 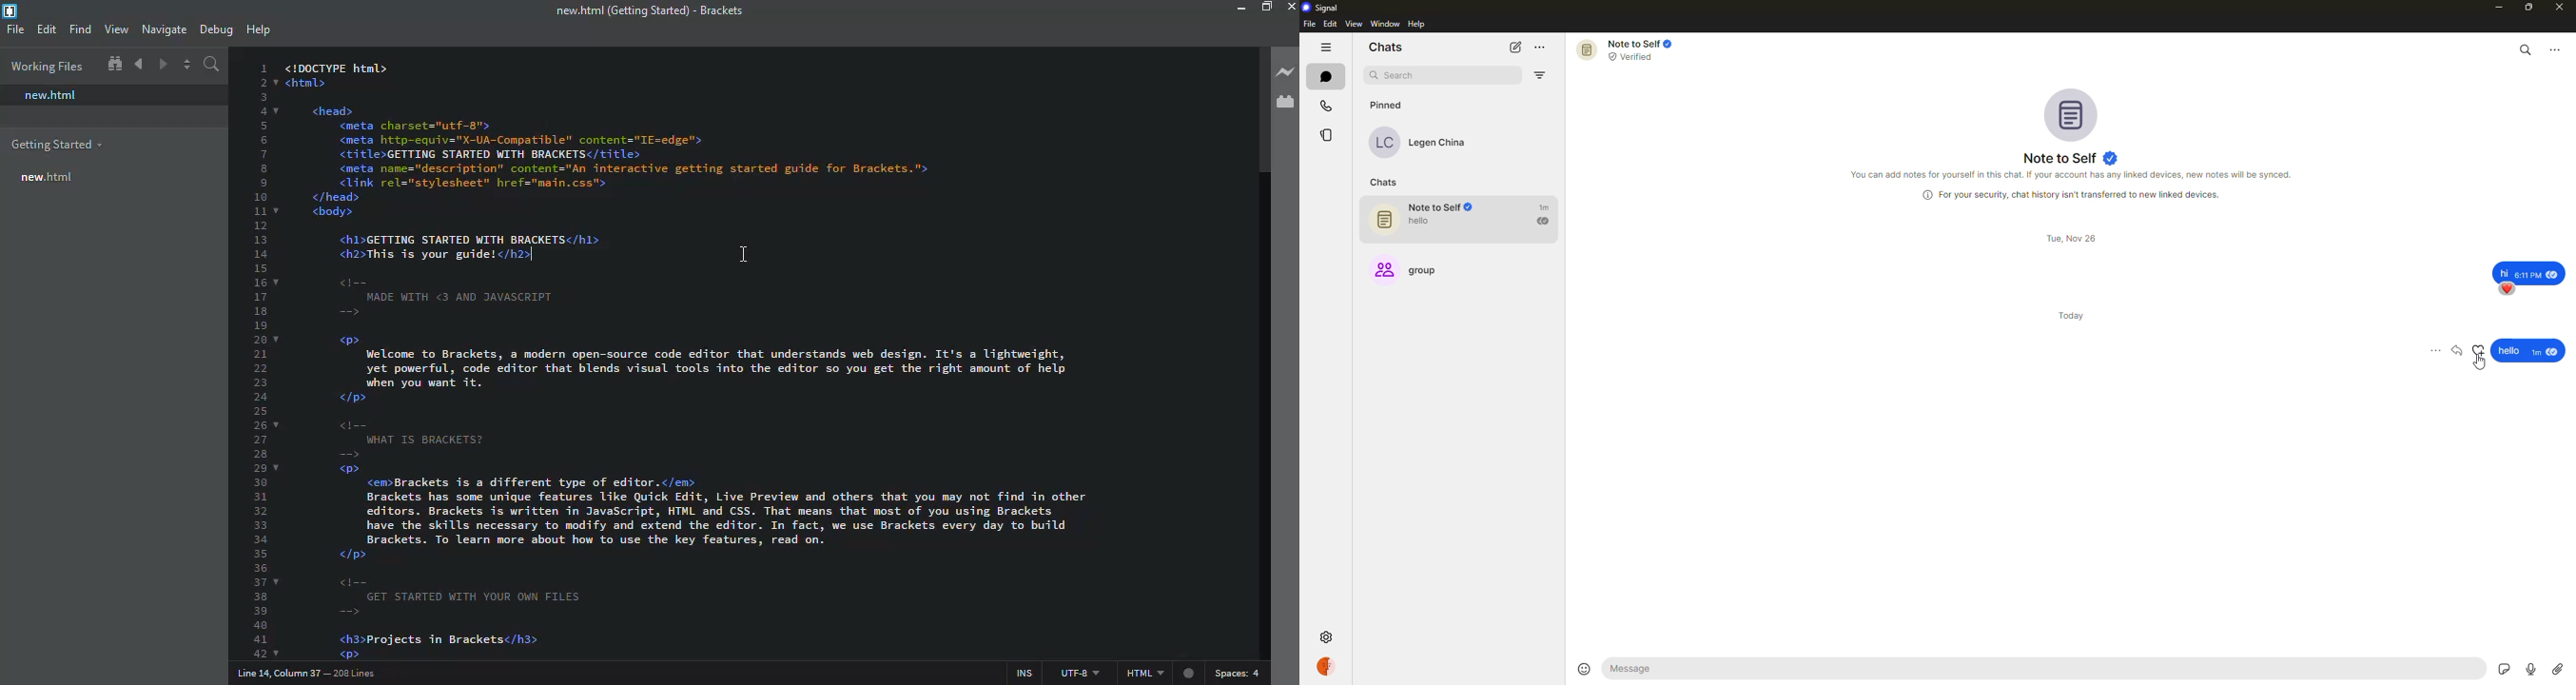 What do you see at coordinates (1309, 25) in the screenshot?
I see `file` at bounding box center [1309, 25].